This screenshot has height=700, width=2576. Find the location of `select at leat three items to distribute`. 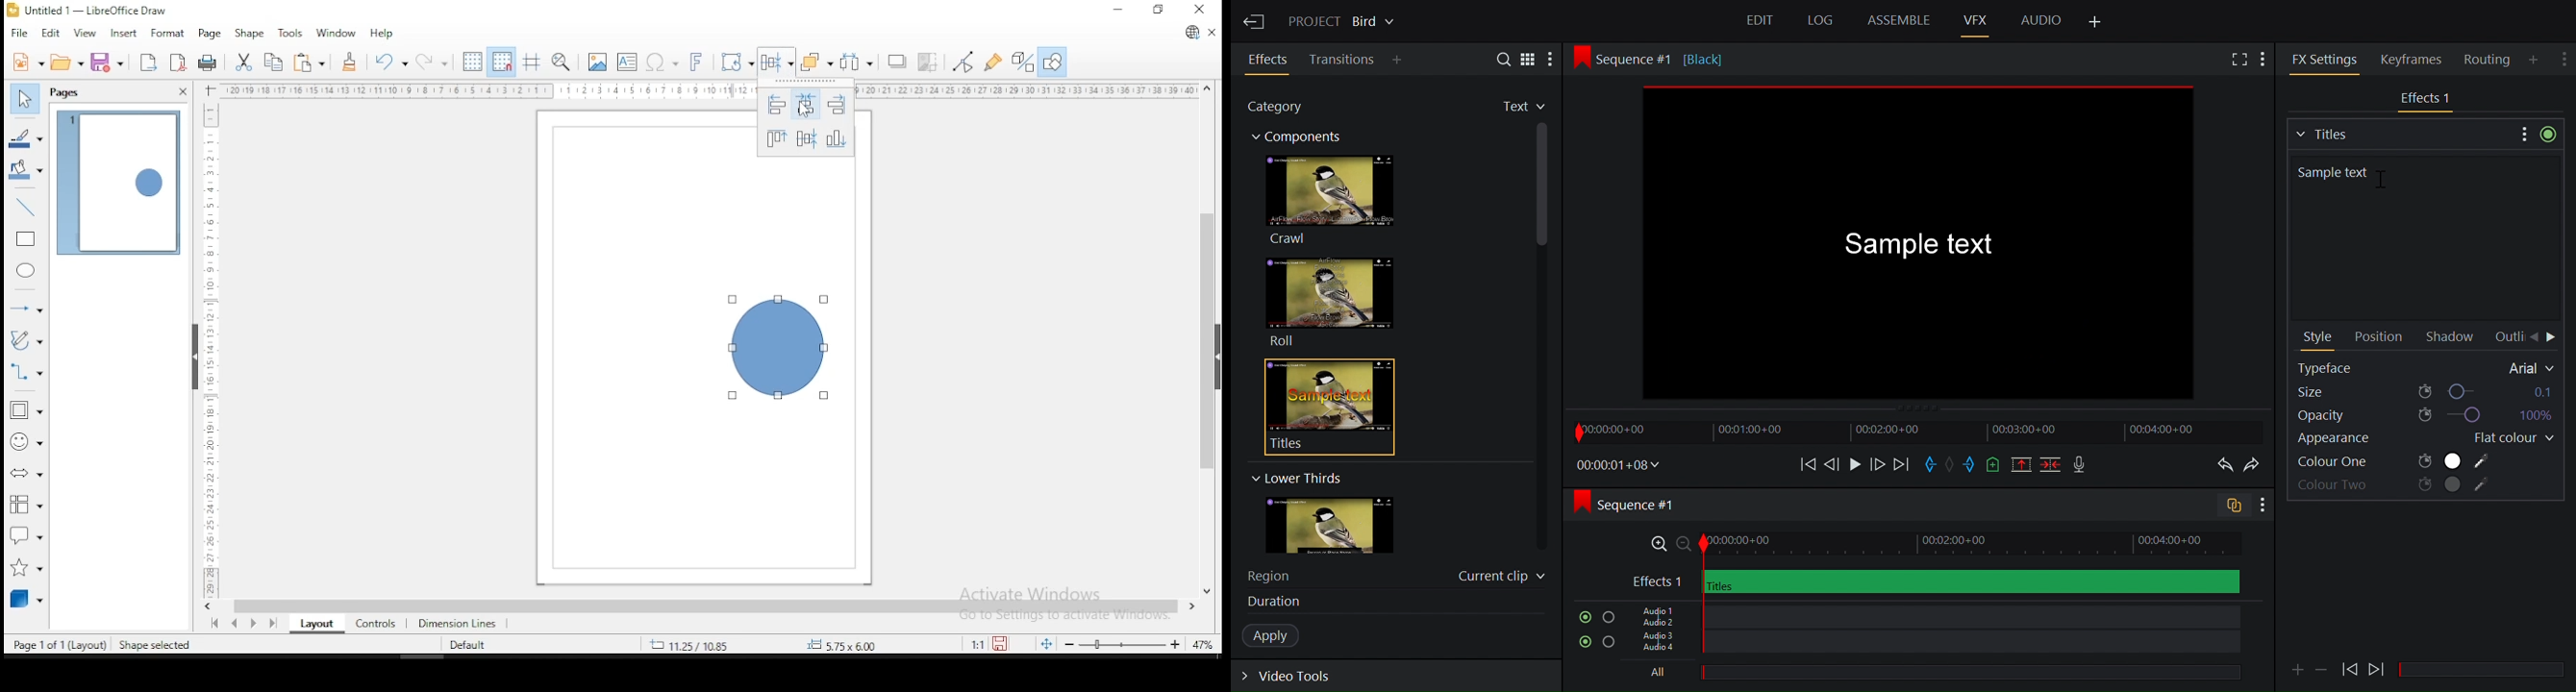

select at leat three items to distribute is located at coordinates (858, 62).